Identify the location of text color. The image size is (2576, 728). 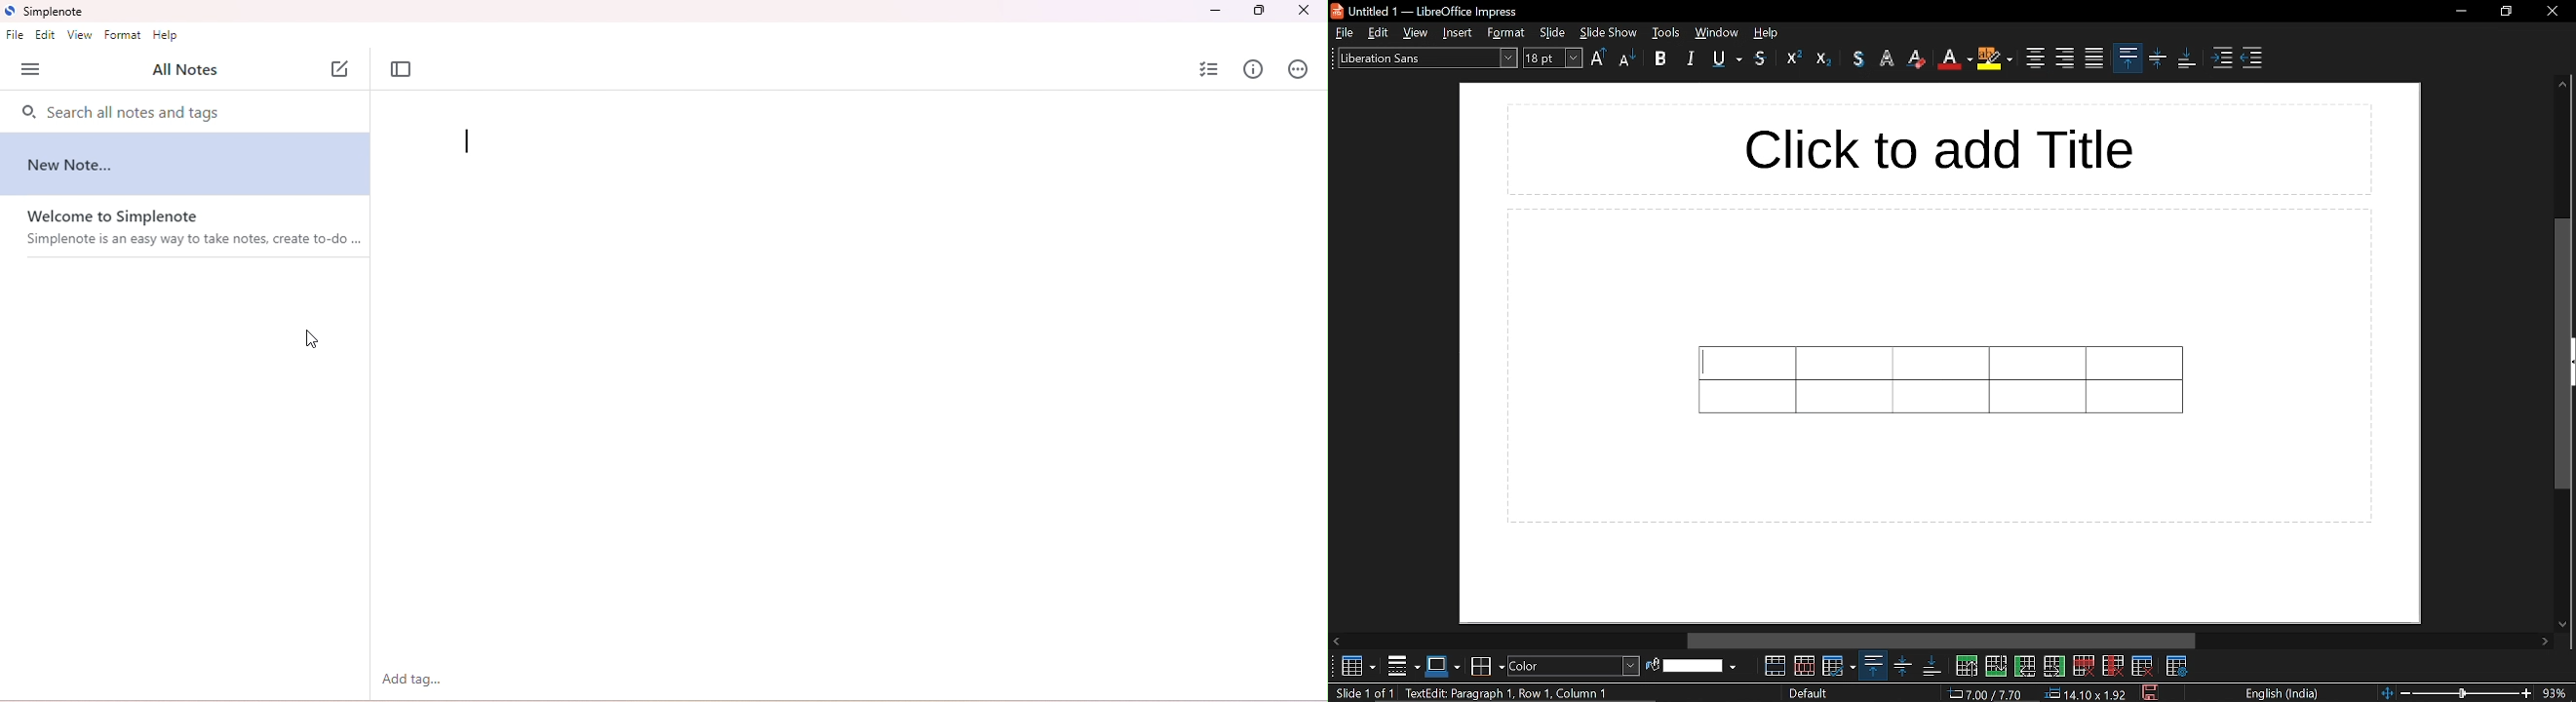
(1955, 59).